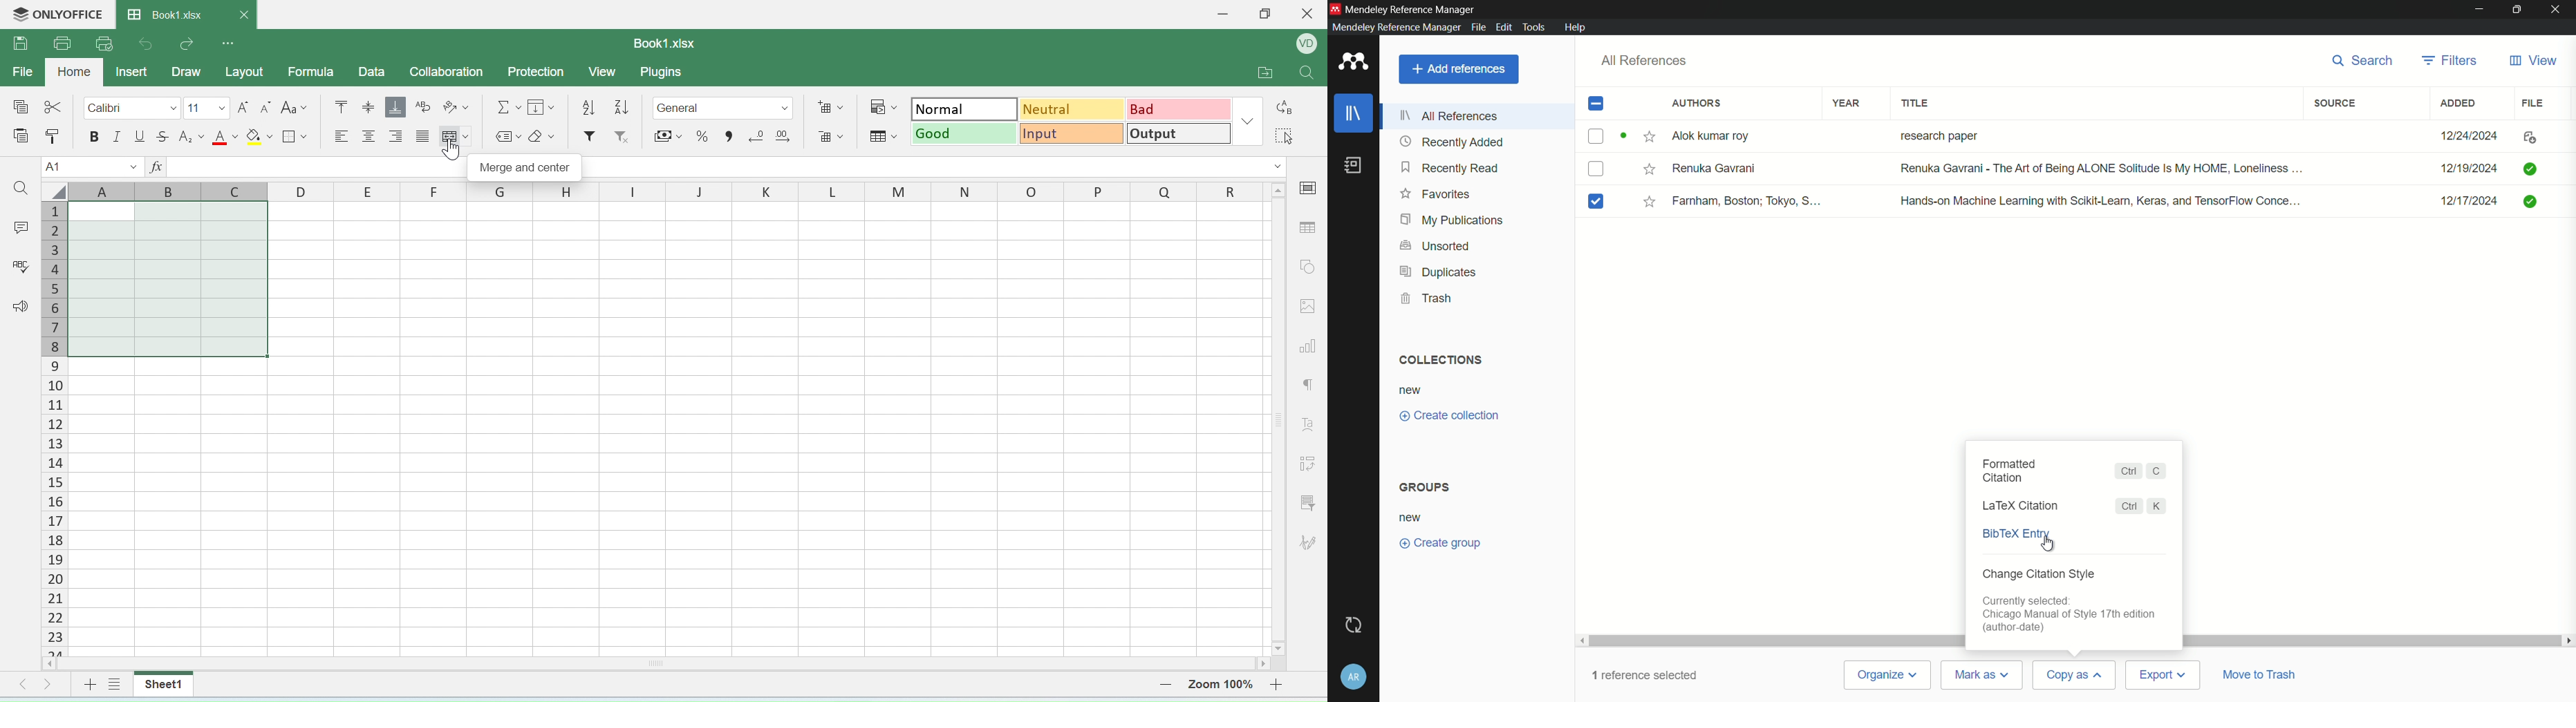 This screenshot has width=2576, height=728. What do you see at coordinates (963, 133) in the screenshot?
I see `good` at bounding box center [963, 133].